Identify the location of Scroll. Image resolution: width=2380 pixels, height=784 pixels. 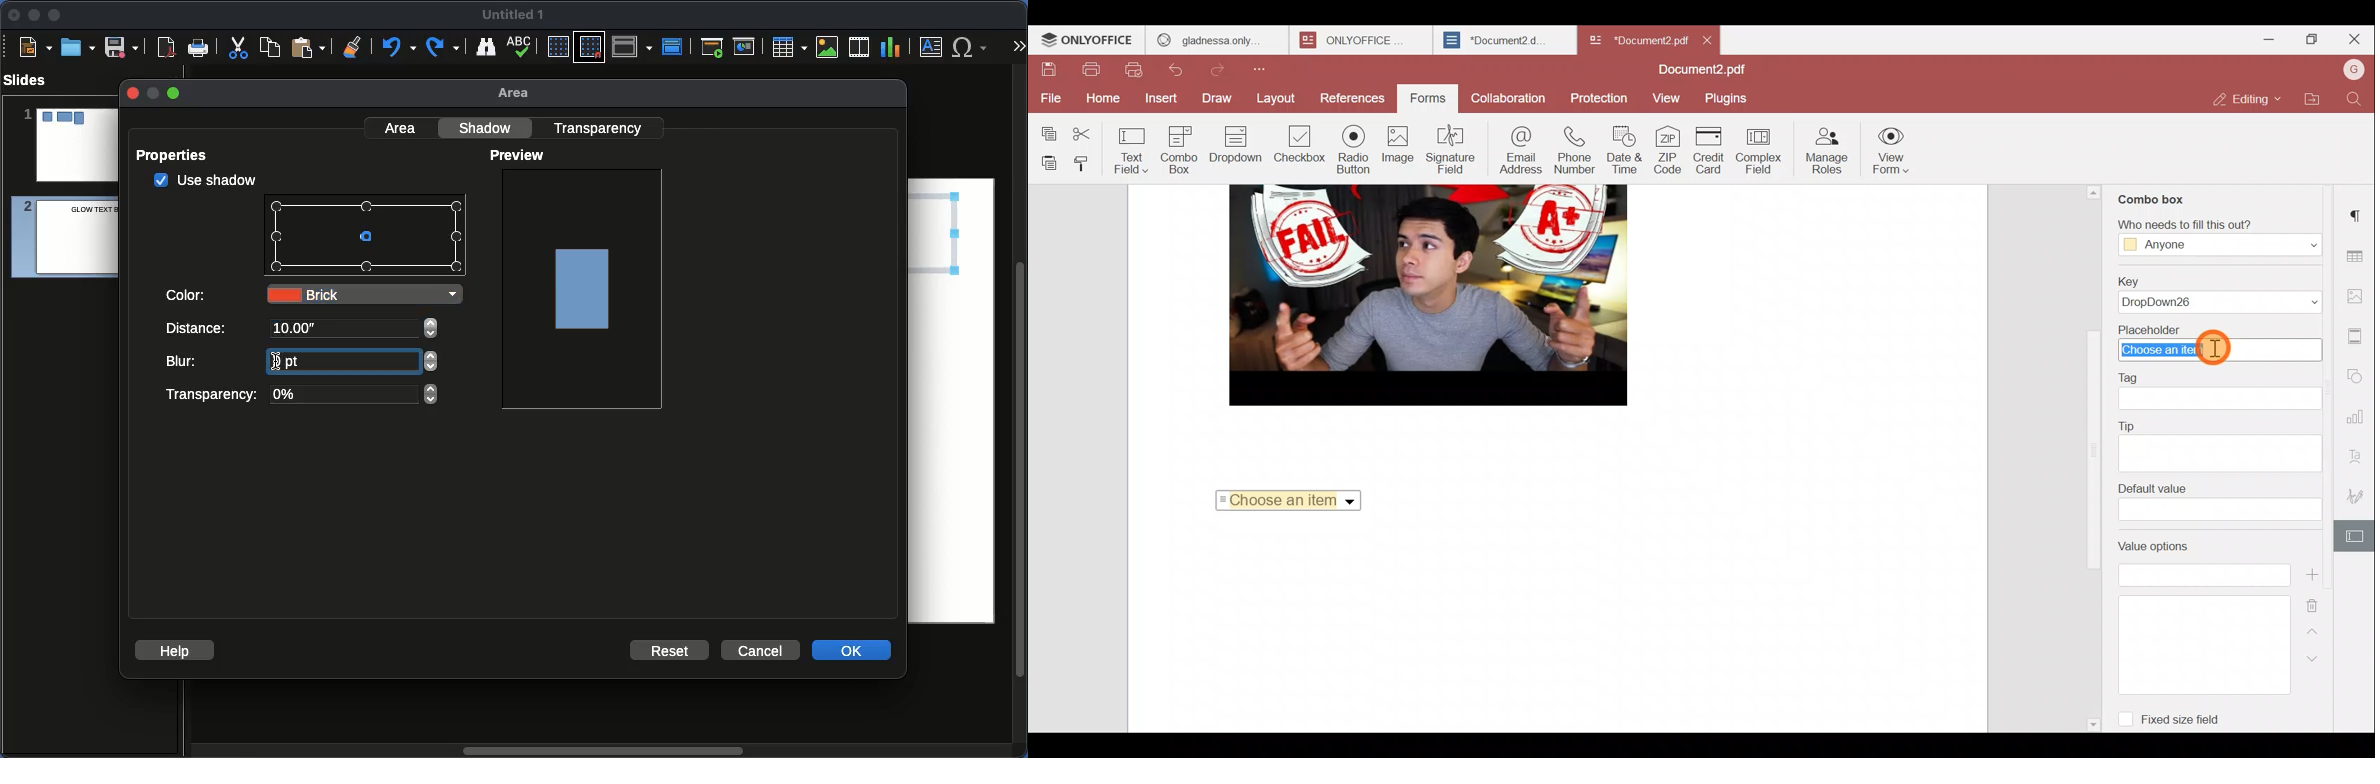
(1022, 413).